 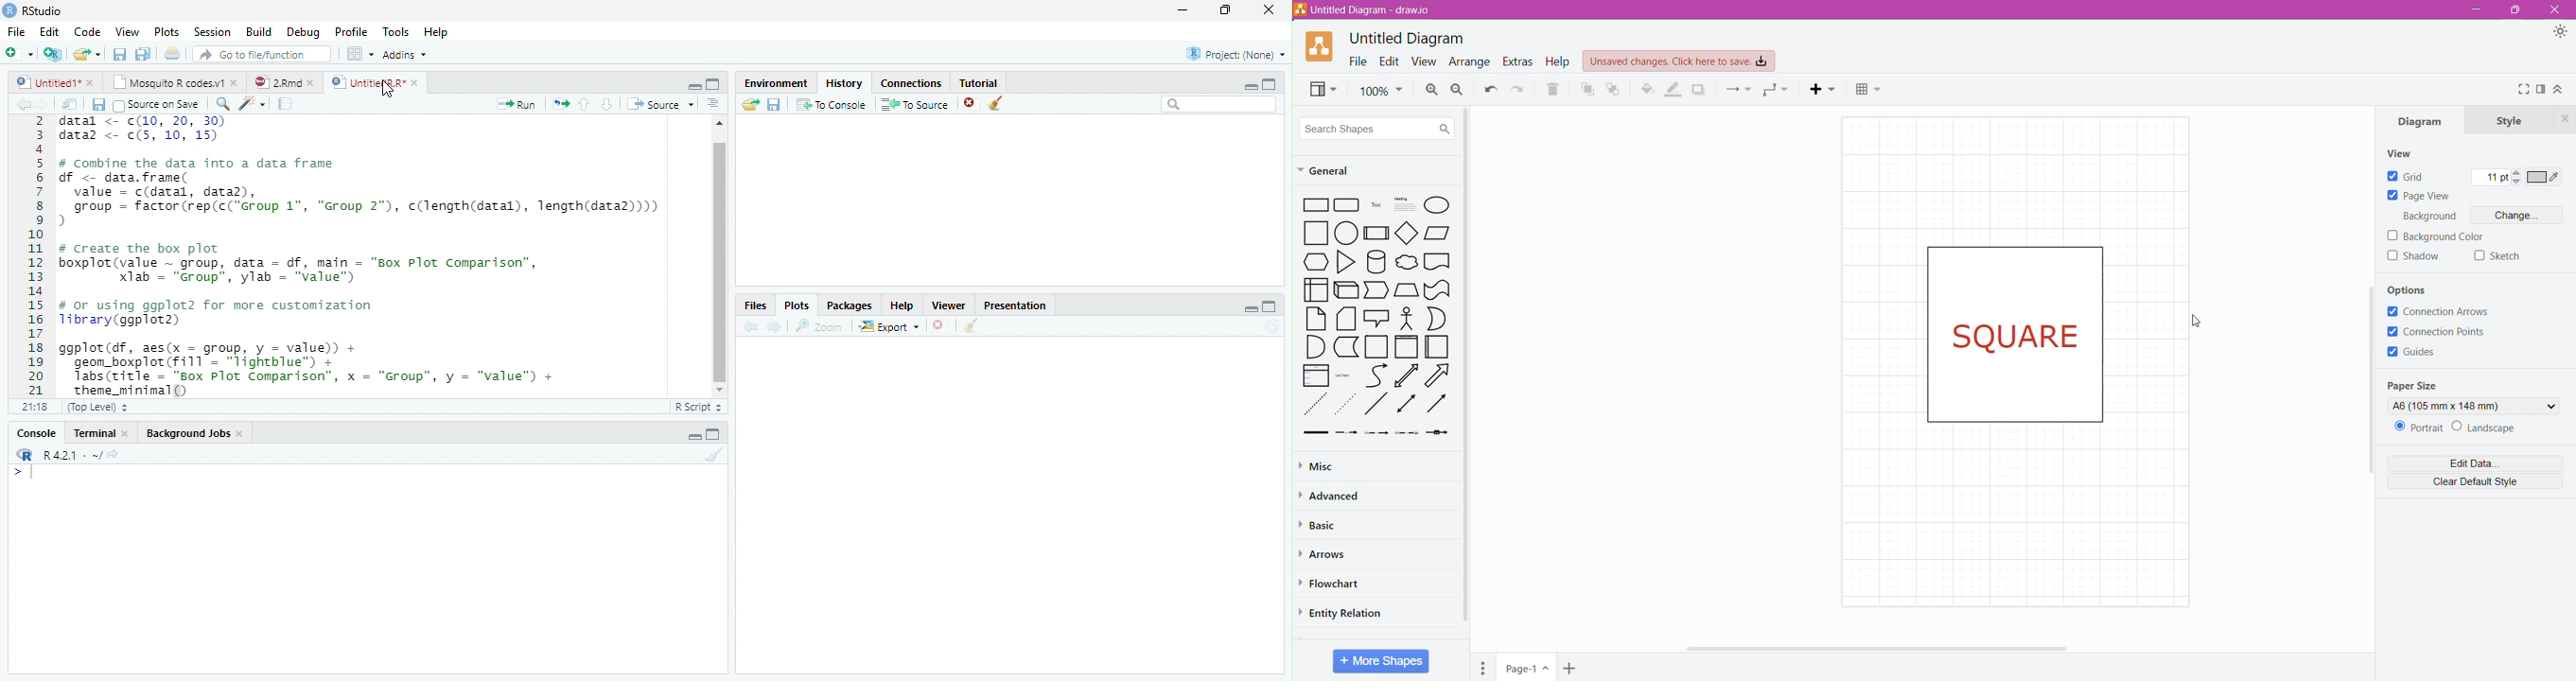 What do you see at coordinates (1219, 105) in the screenshot?
I see `Search bar` at bounding box center [1219, 105].